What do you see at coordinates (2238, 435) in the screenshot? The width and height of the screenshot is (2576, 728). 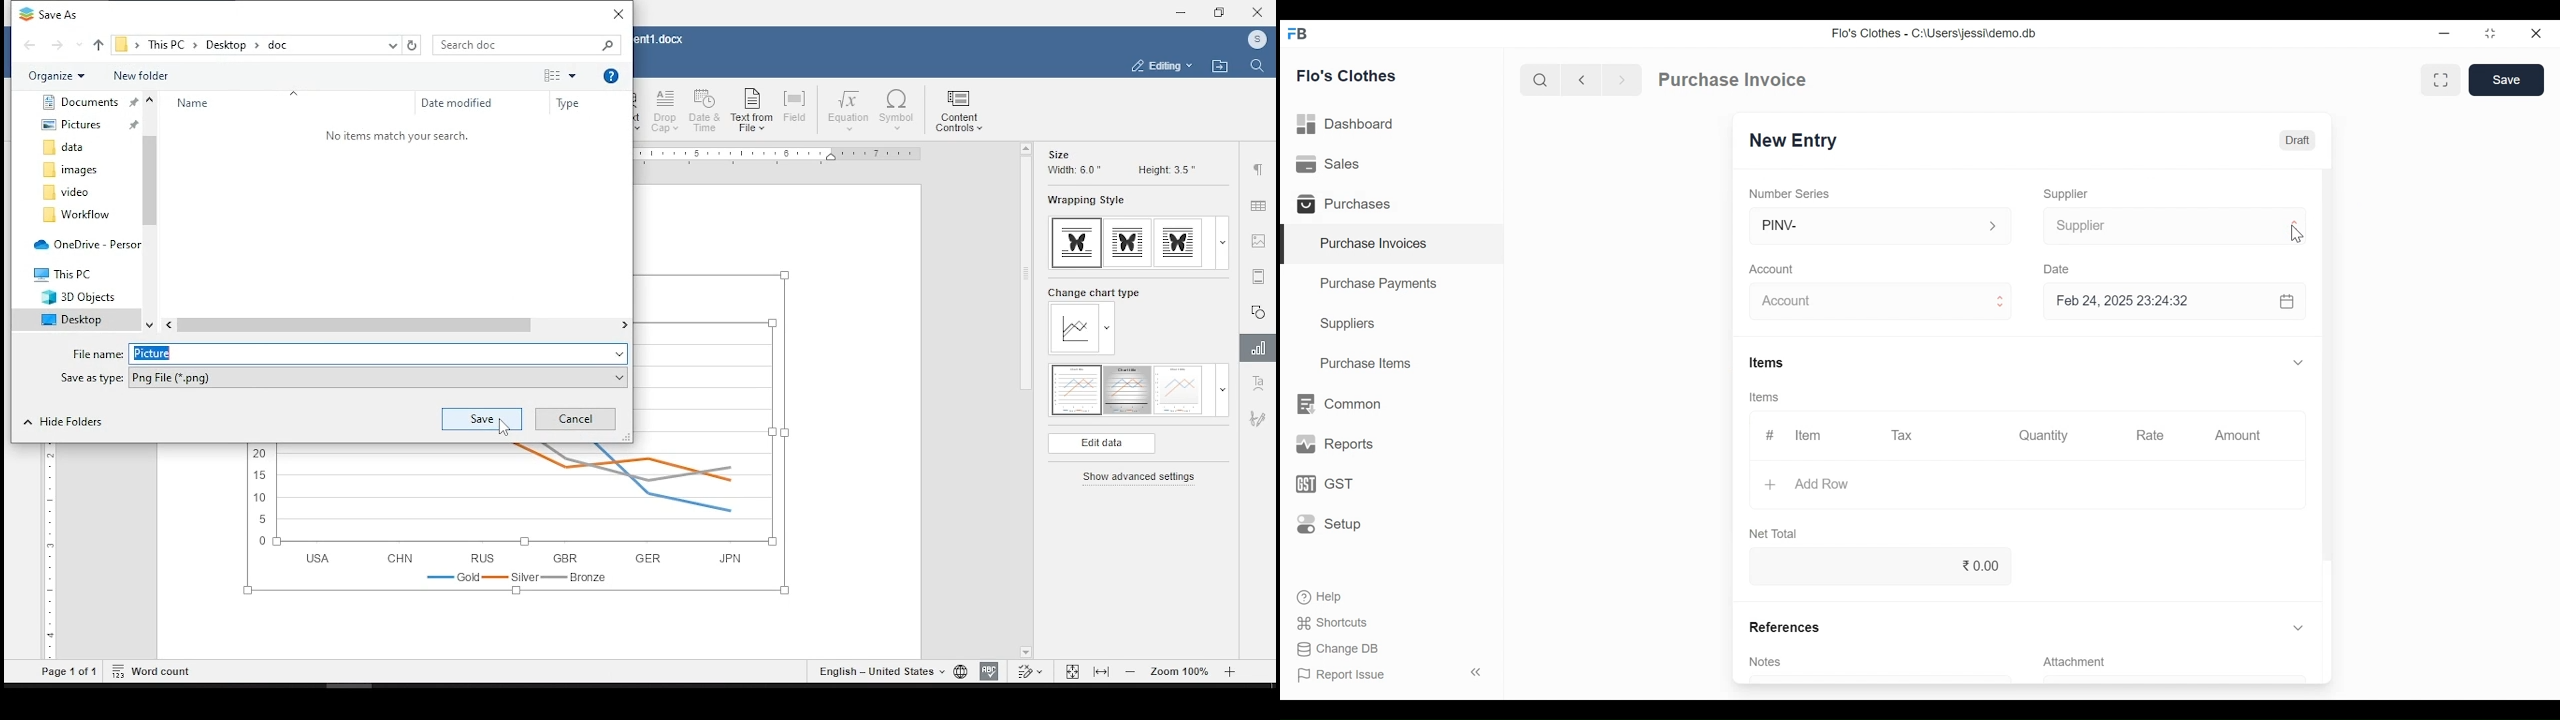 I see `Amount` at bounding box center [2238, 435].